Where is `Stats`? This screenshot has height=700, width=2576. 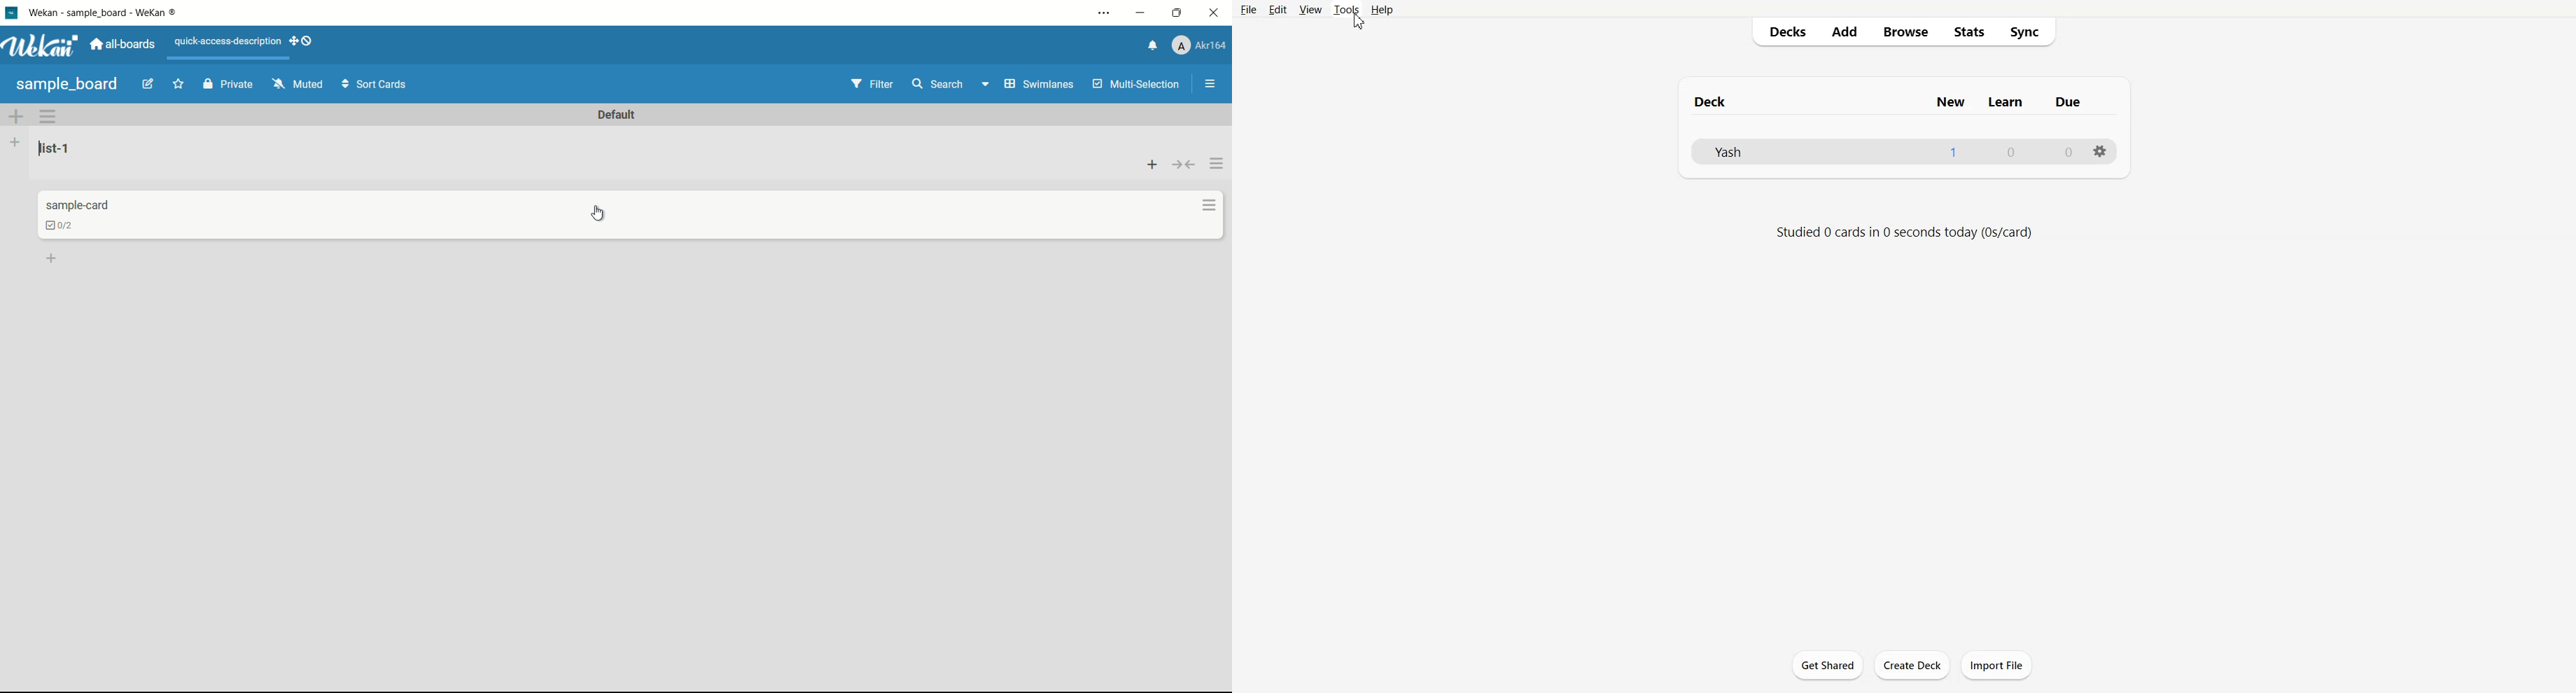 Stats is located at coordinates (1973, 31).